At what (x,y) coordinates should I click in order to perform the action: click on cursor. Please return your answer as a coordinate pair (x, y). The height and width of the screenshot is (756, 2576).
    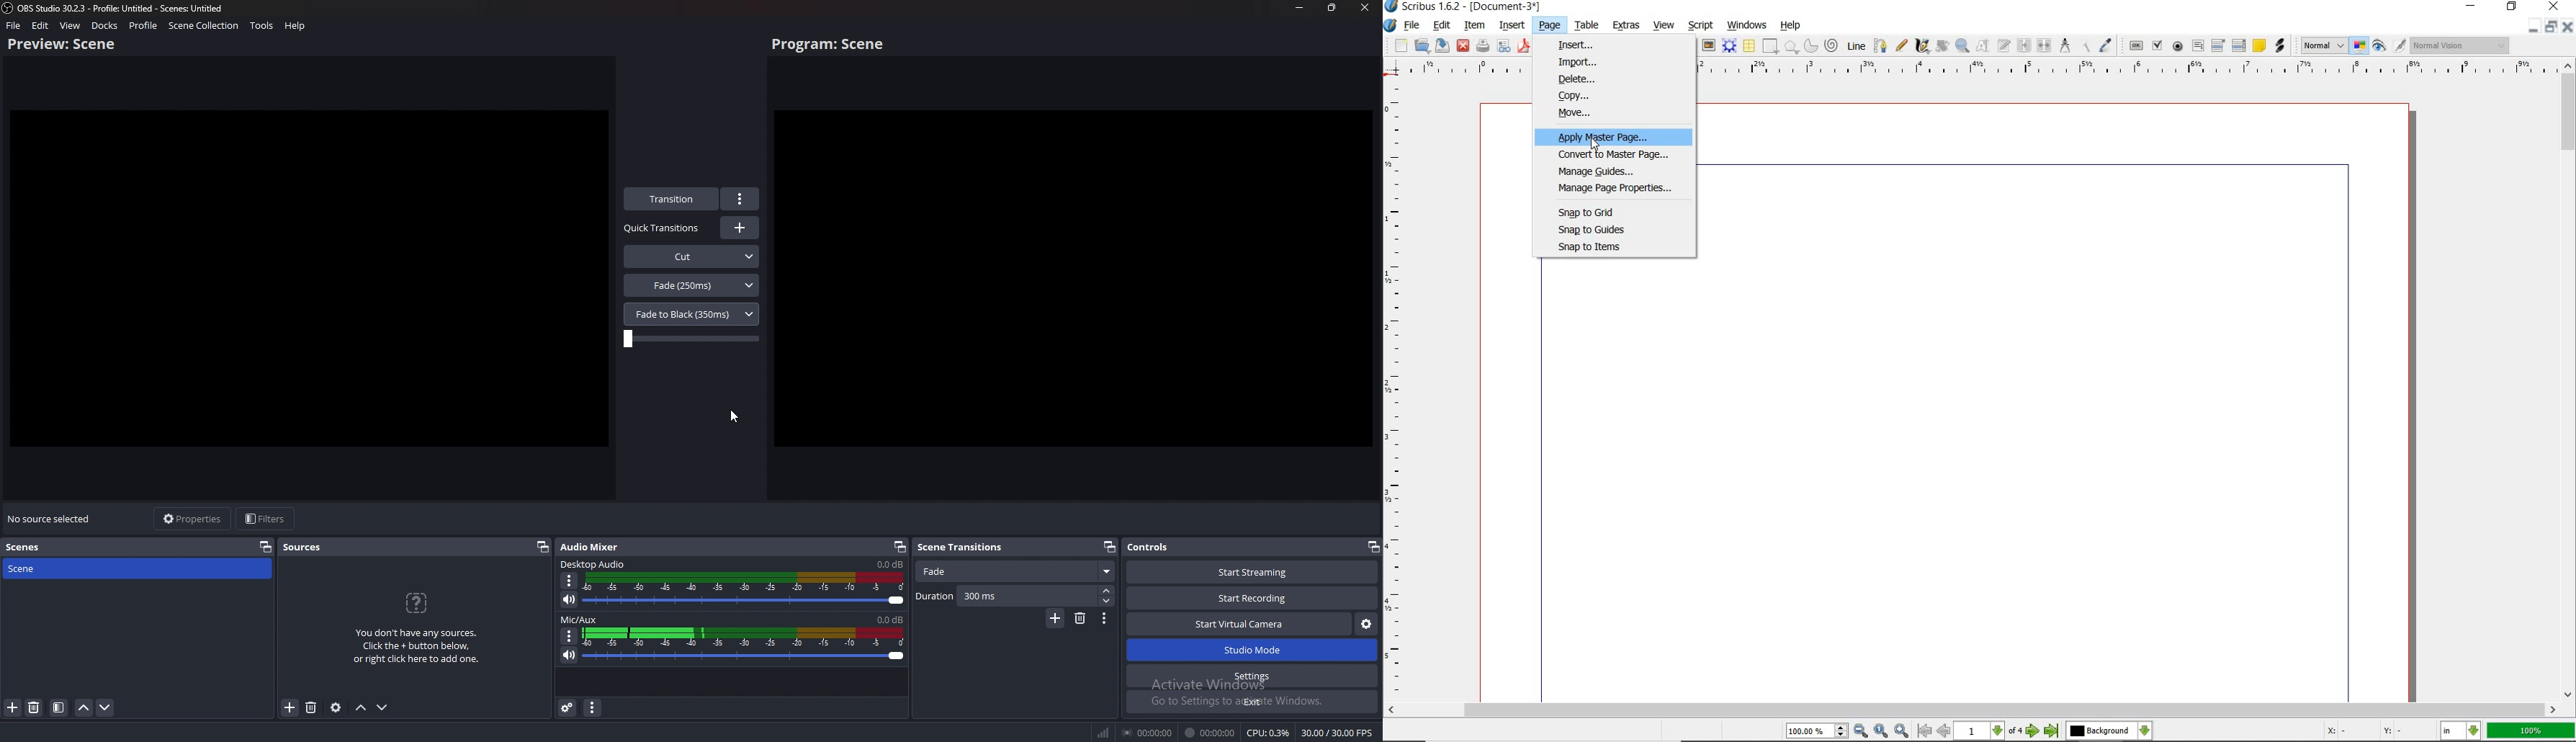
    Looking at the image, I should click on (736, 416).